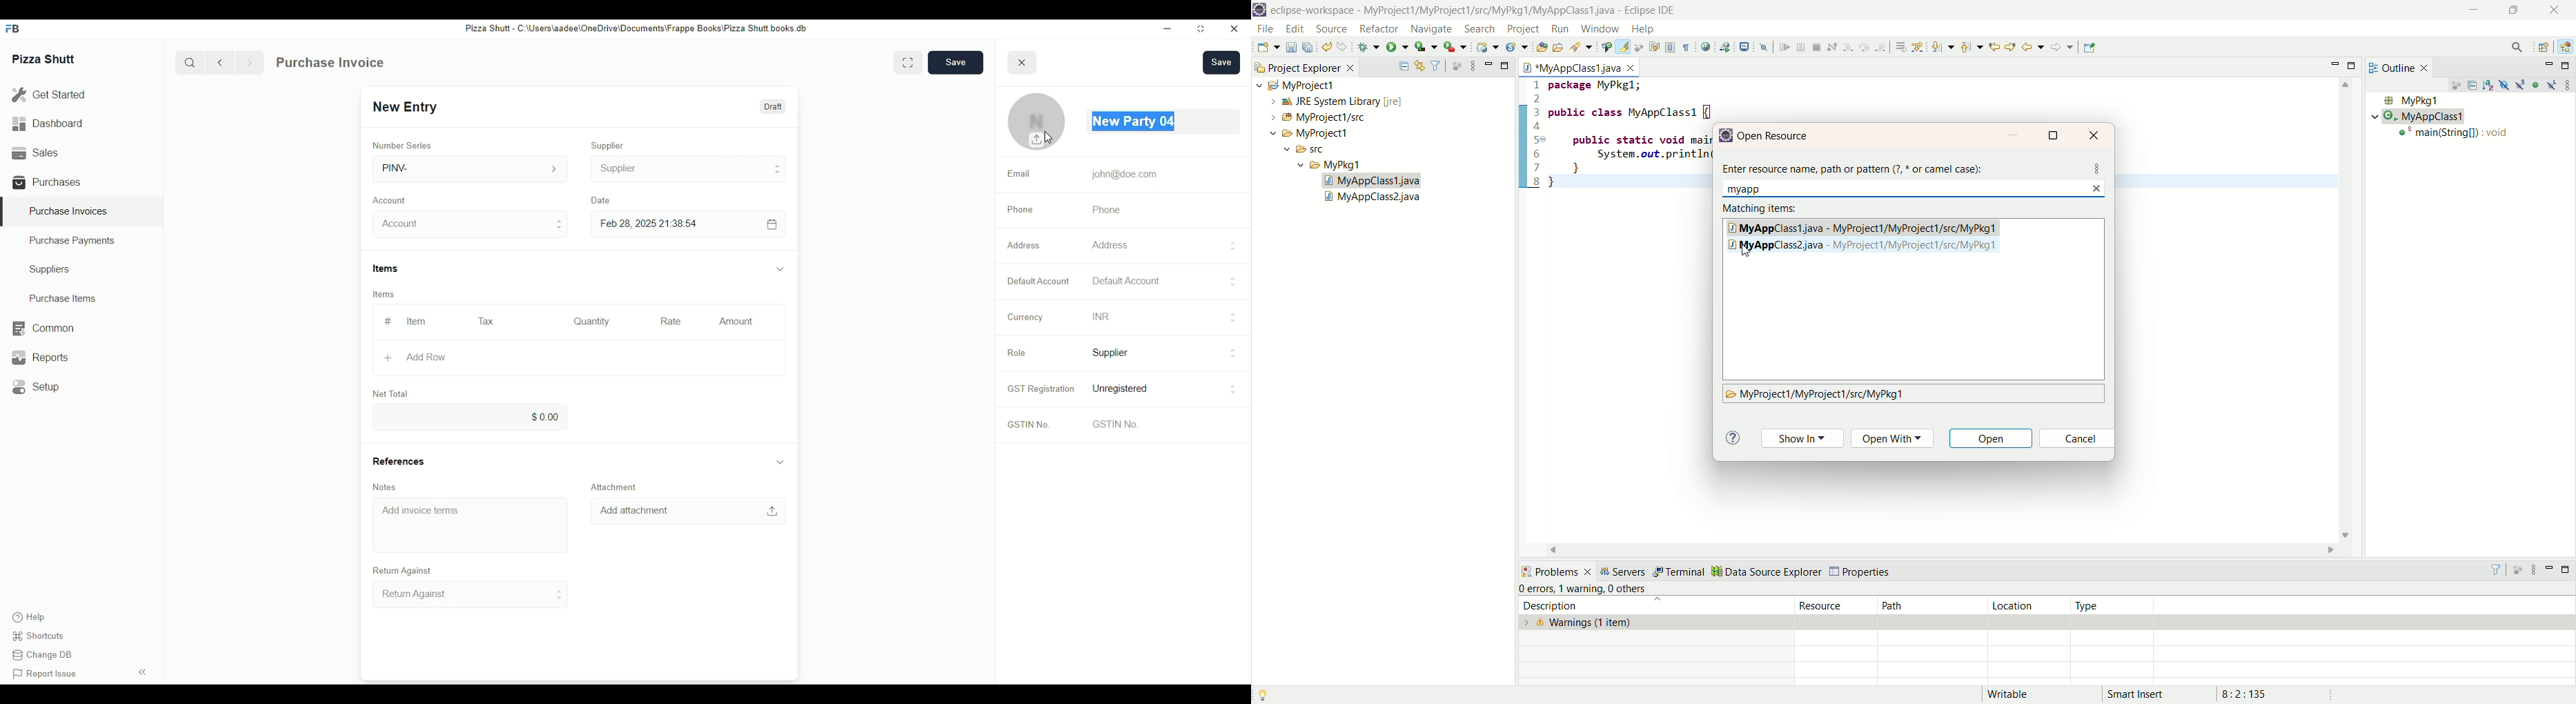  Describe the element at coordinates (44, 58) in the screenshot. I see `Pizza Shutt` at that location.